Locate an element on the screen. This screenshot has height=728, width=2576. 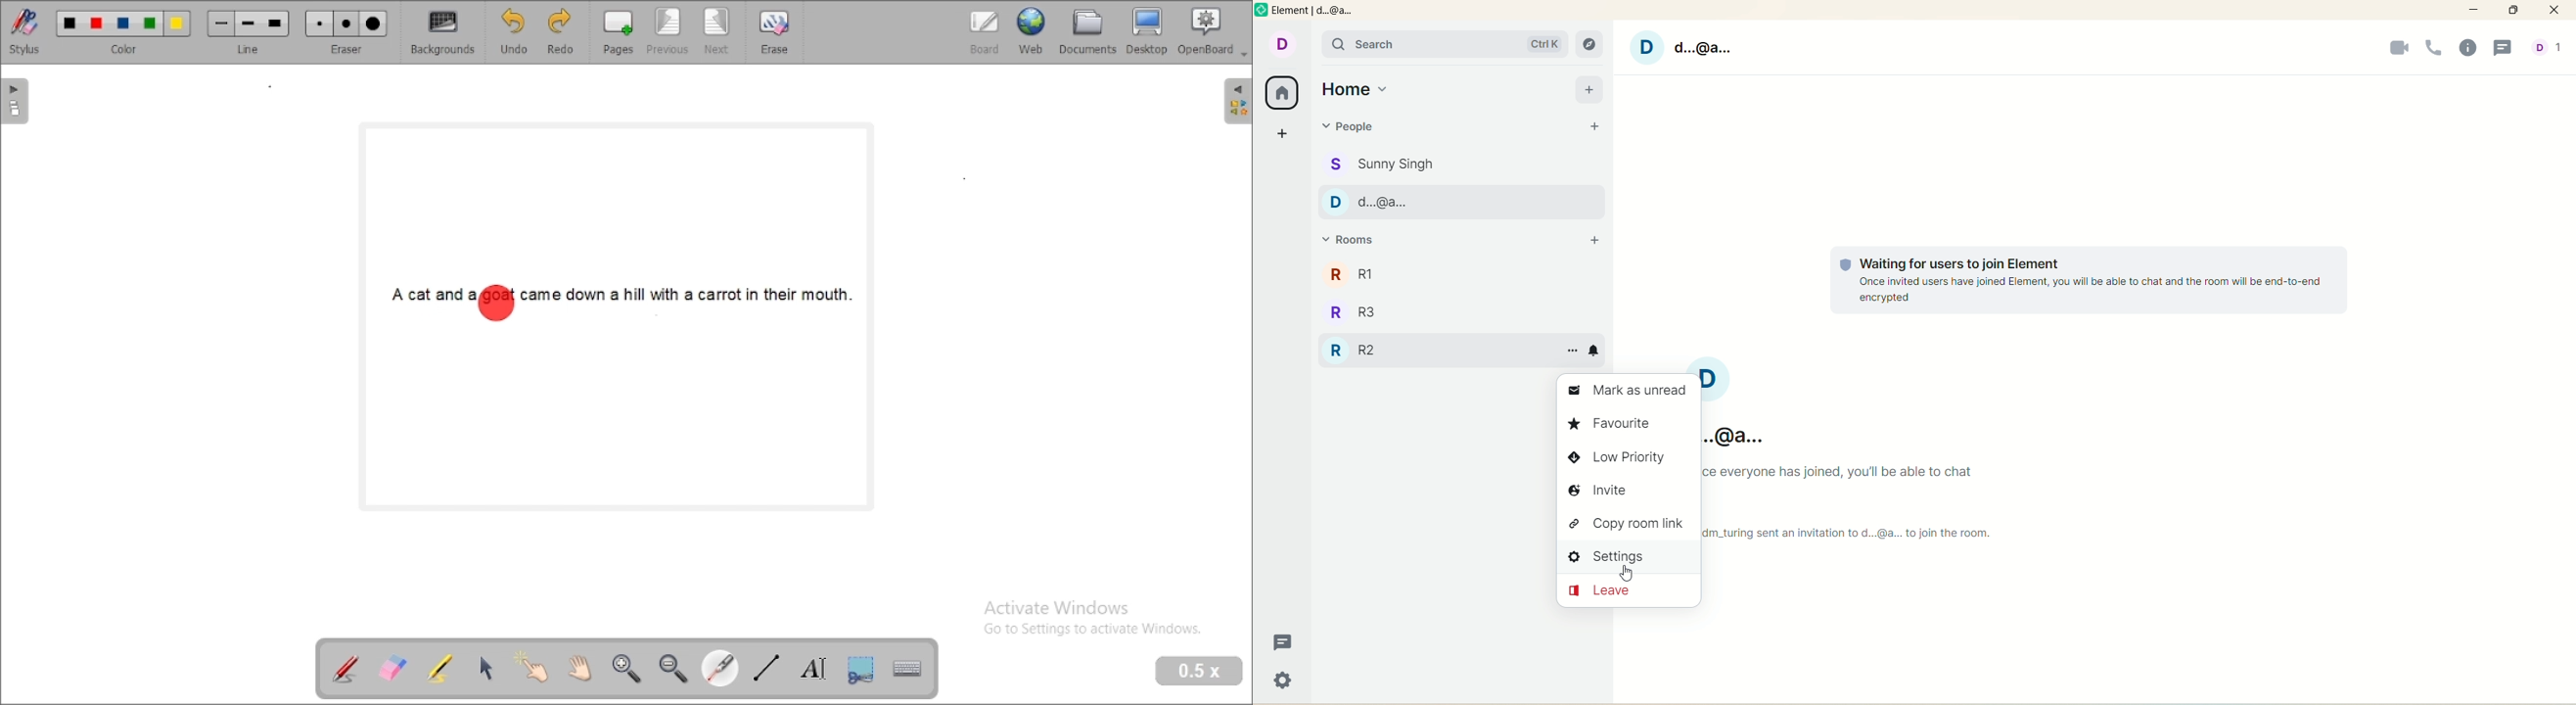
web is located at coordinates (1032, 31).